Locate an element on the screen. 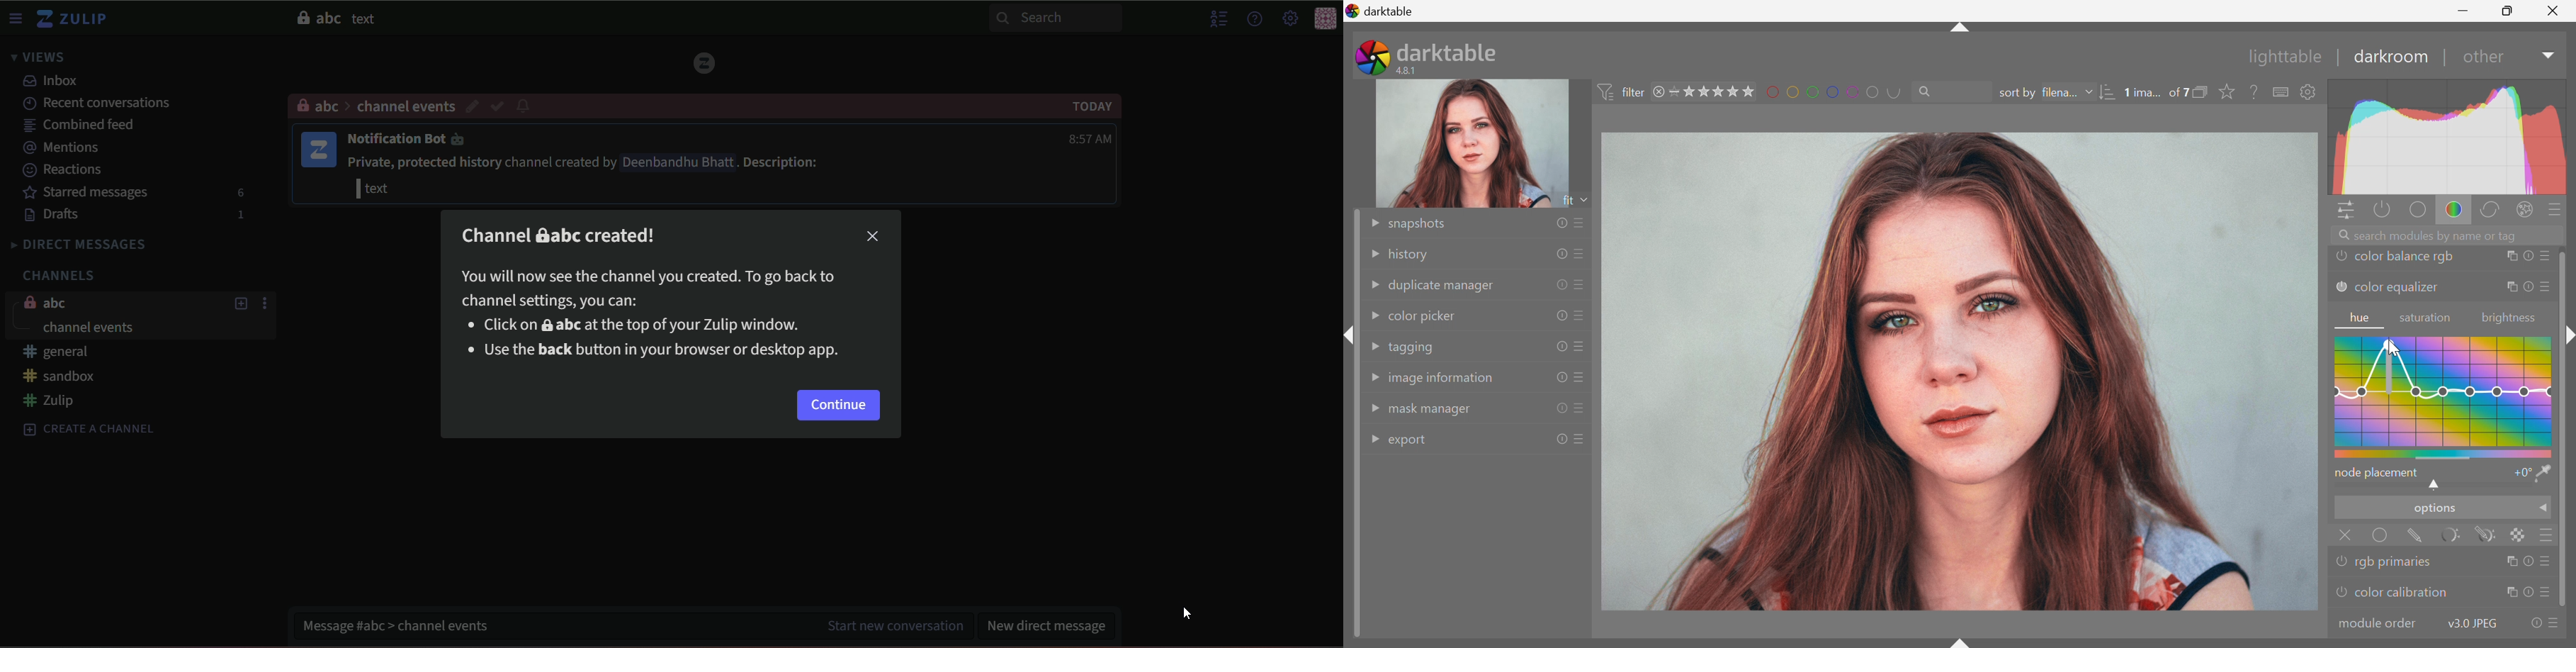 The image size is (2576, 672). uniformly is located at coordinates (2381, 537).